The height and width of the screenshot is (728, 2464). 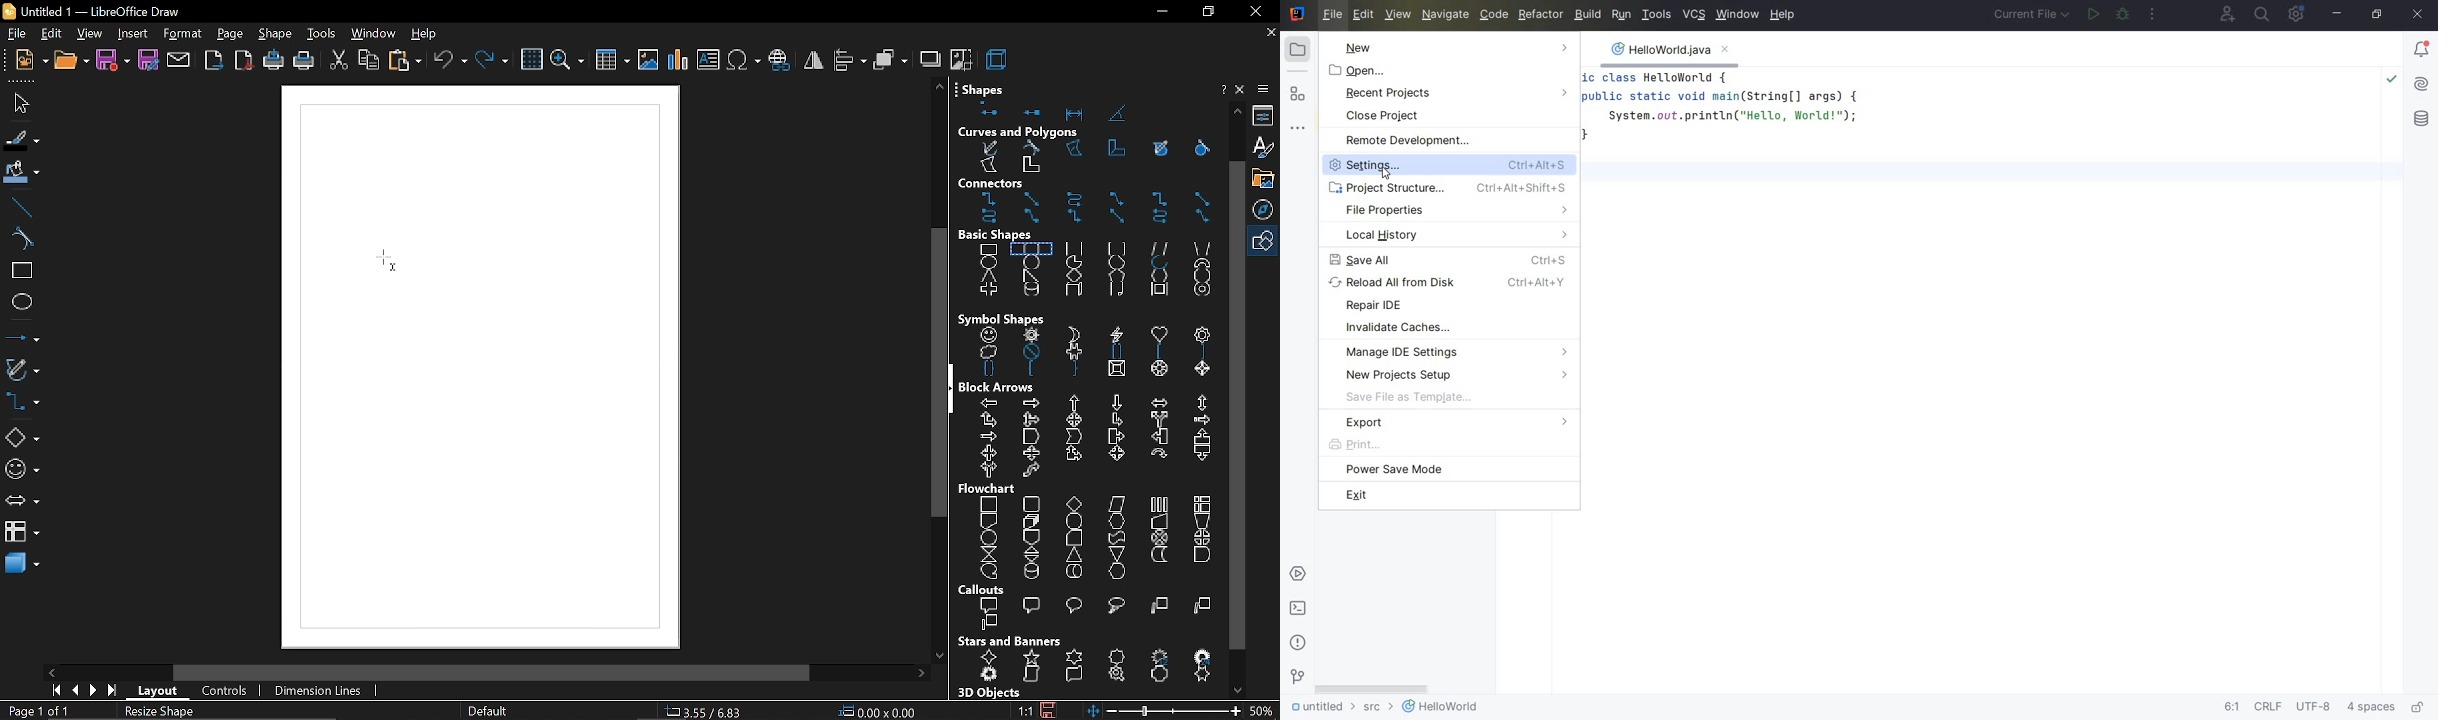 What do you see at coordinates (320, 692) in the screenshot?
I see `dimension lines` at bounding box center [320, 692].